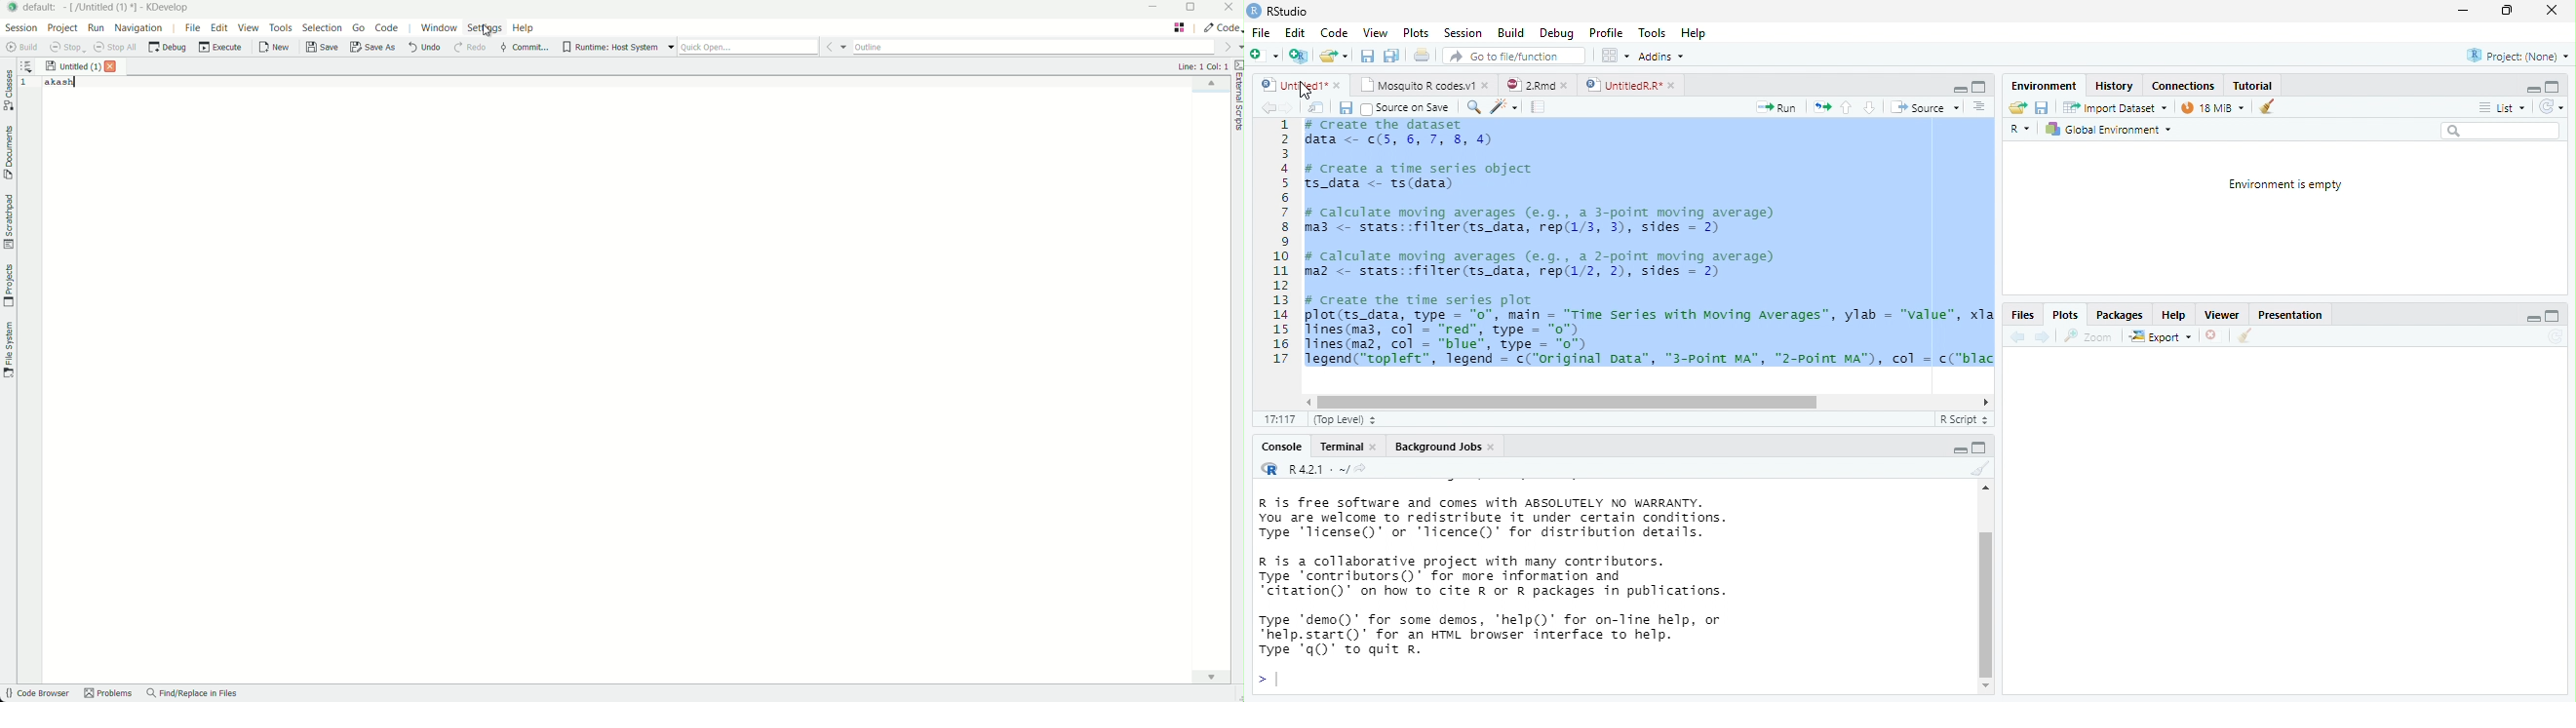 This screenshot has height=728, width=2576. Describe the element at coordinates (2091, 336) in the screenshot. I see `zoom` at that location.